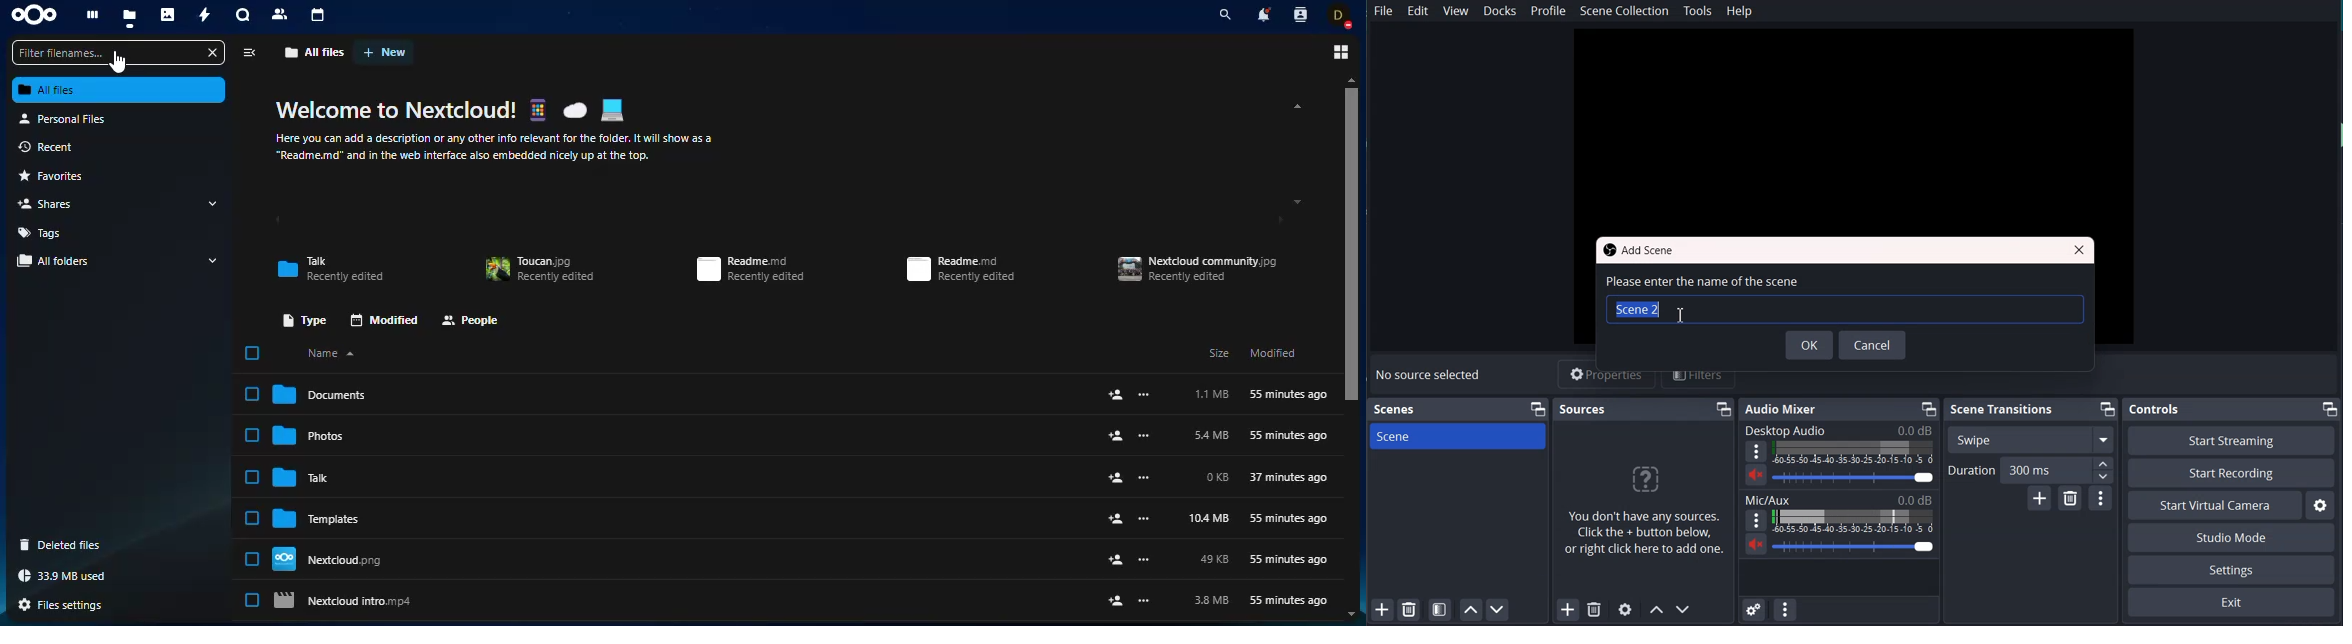 The width and height of the screenshot is (2352, 644). I want to click on OK, so click(1810, 347).